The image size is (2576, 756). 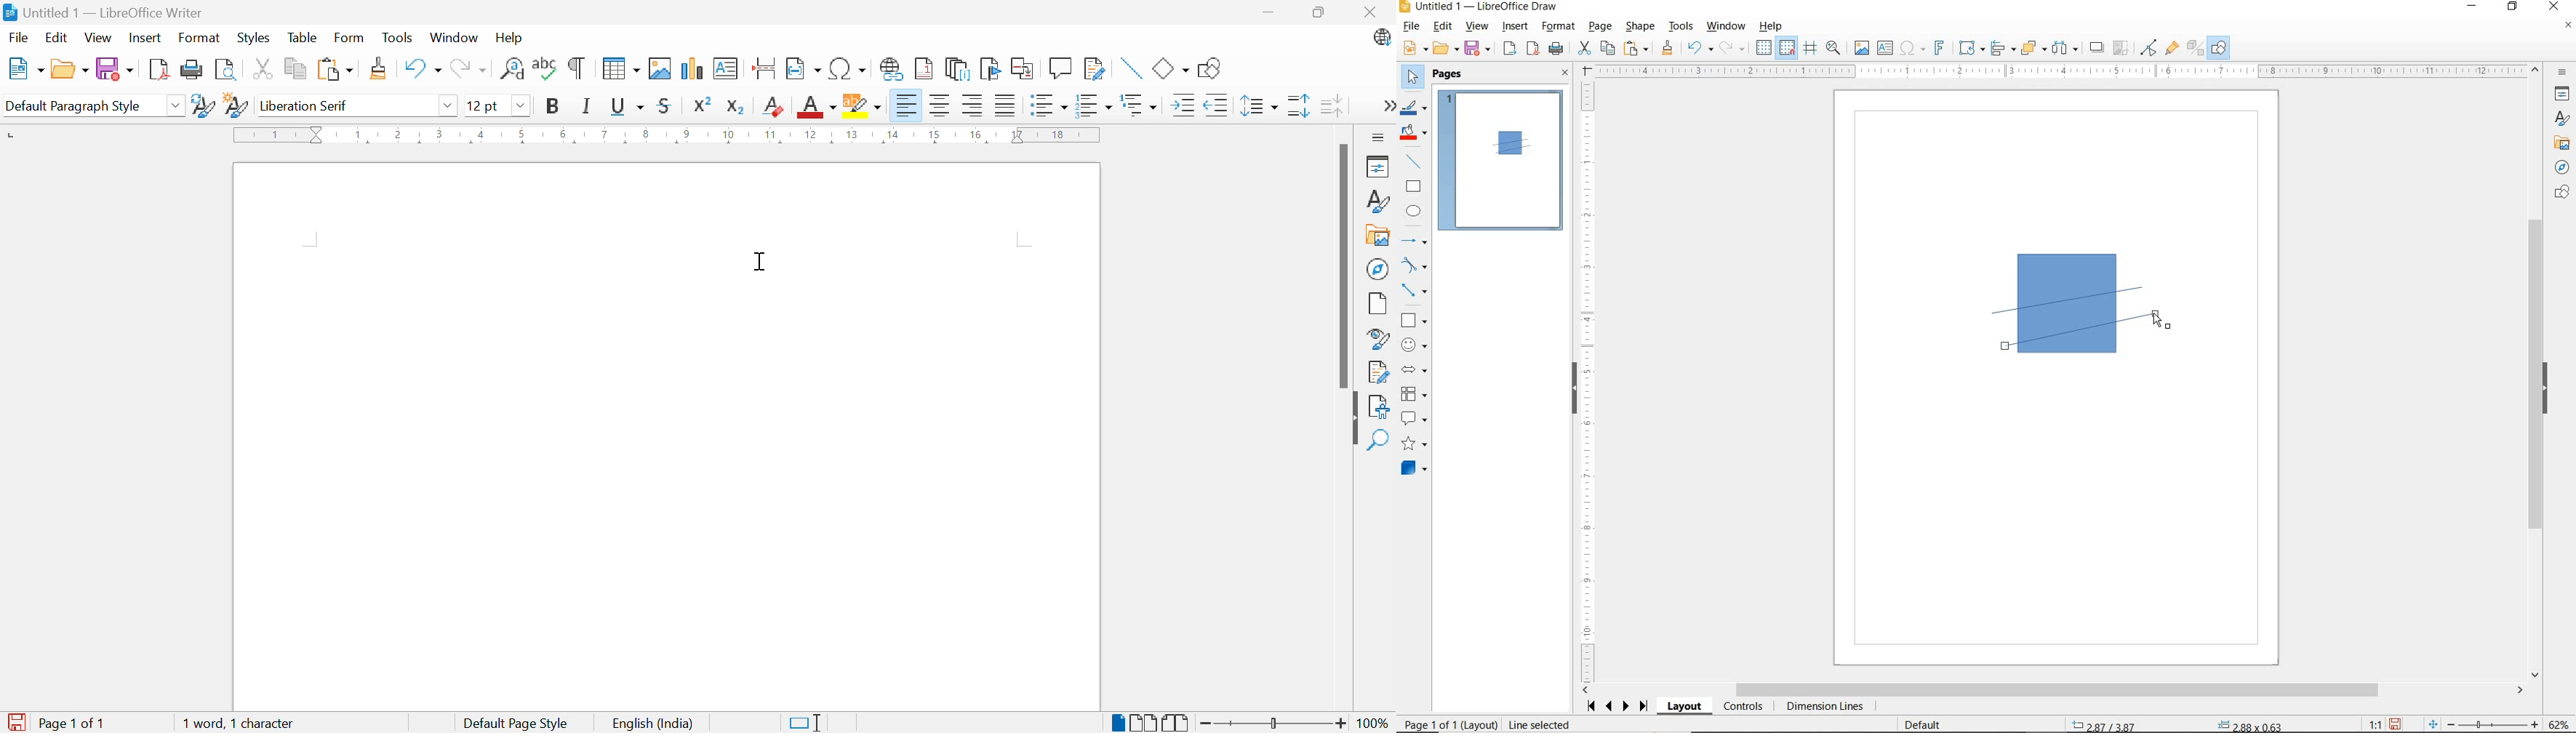 What do you see at coordinates (939, 105) in the screenshot?
I see `Align Center` at bounding box center [939, 105].